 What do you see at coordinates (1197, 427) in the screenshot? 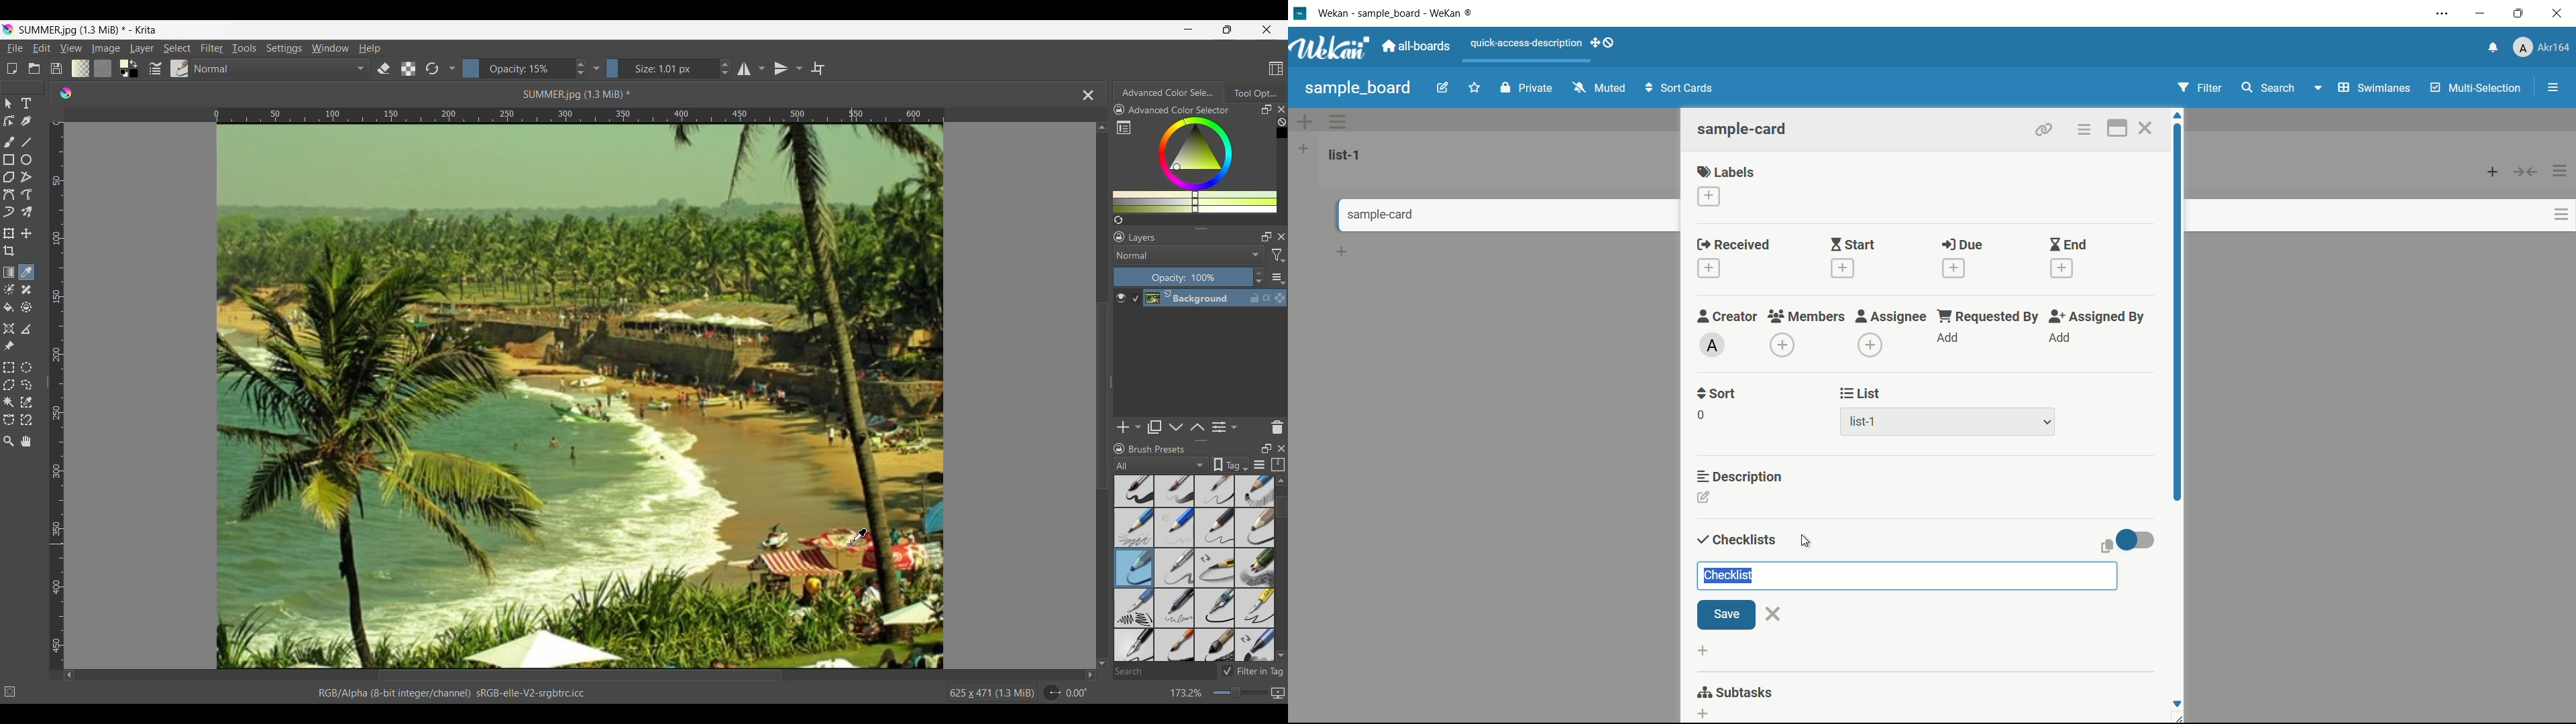
I see `Move layer or mask up` at bounding box center [1197, 427].